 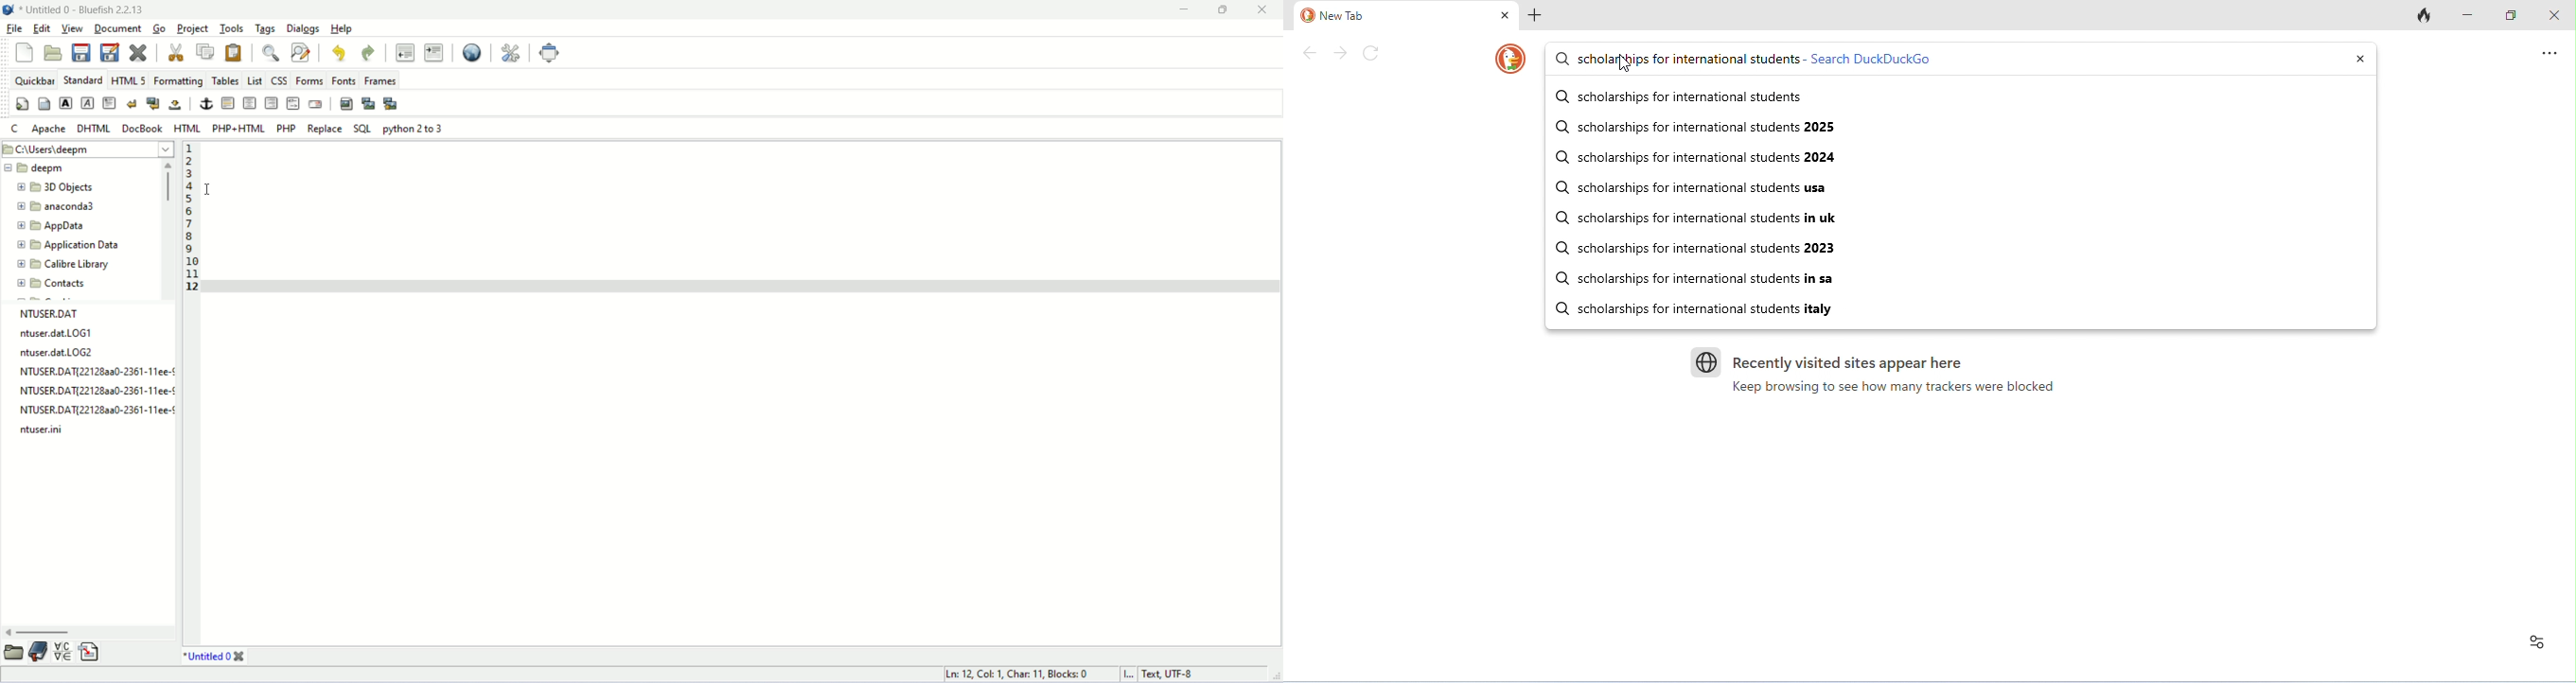 I want to click on scholarships for international students usa, so click(x=1703, y=190).